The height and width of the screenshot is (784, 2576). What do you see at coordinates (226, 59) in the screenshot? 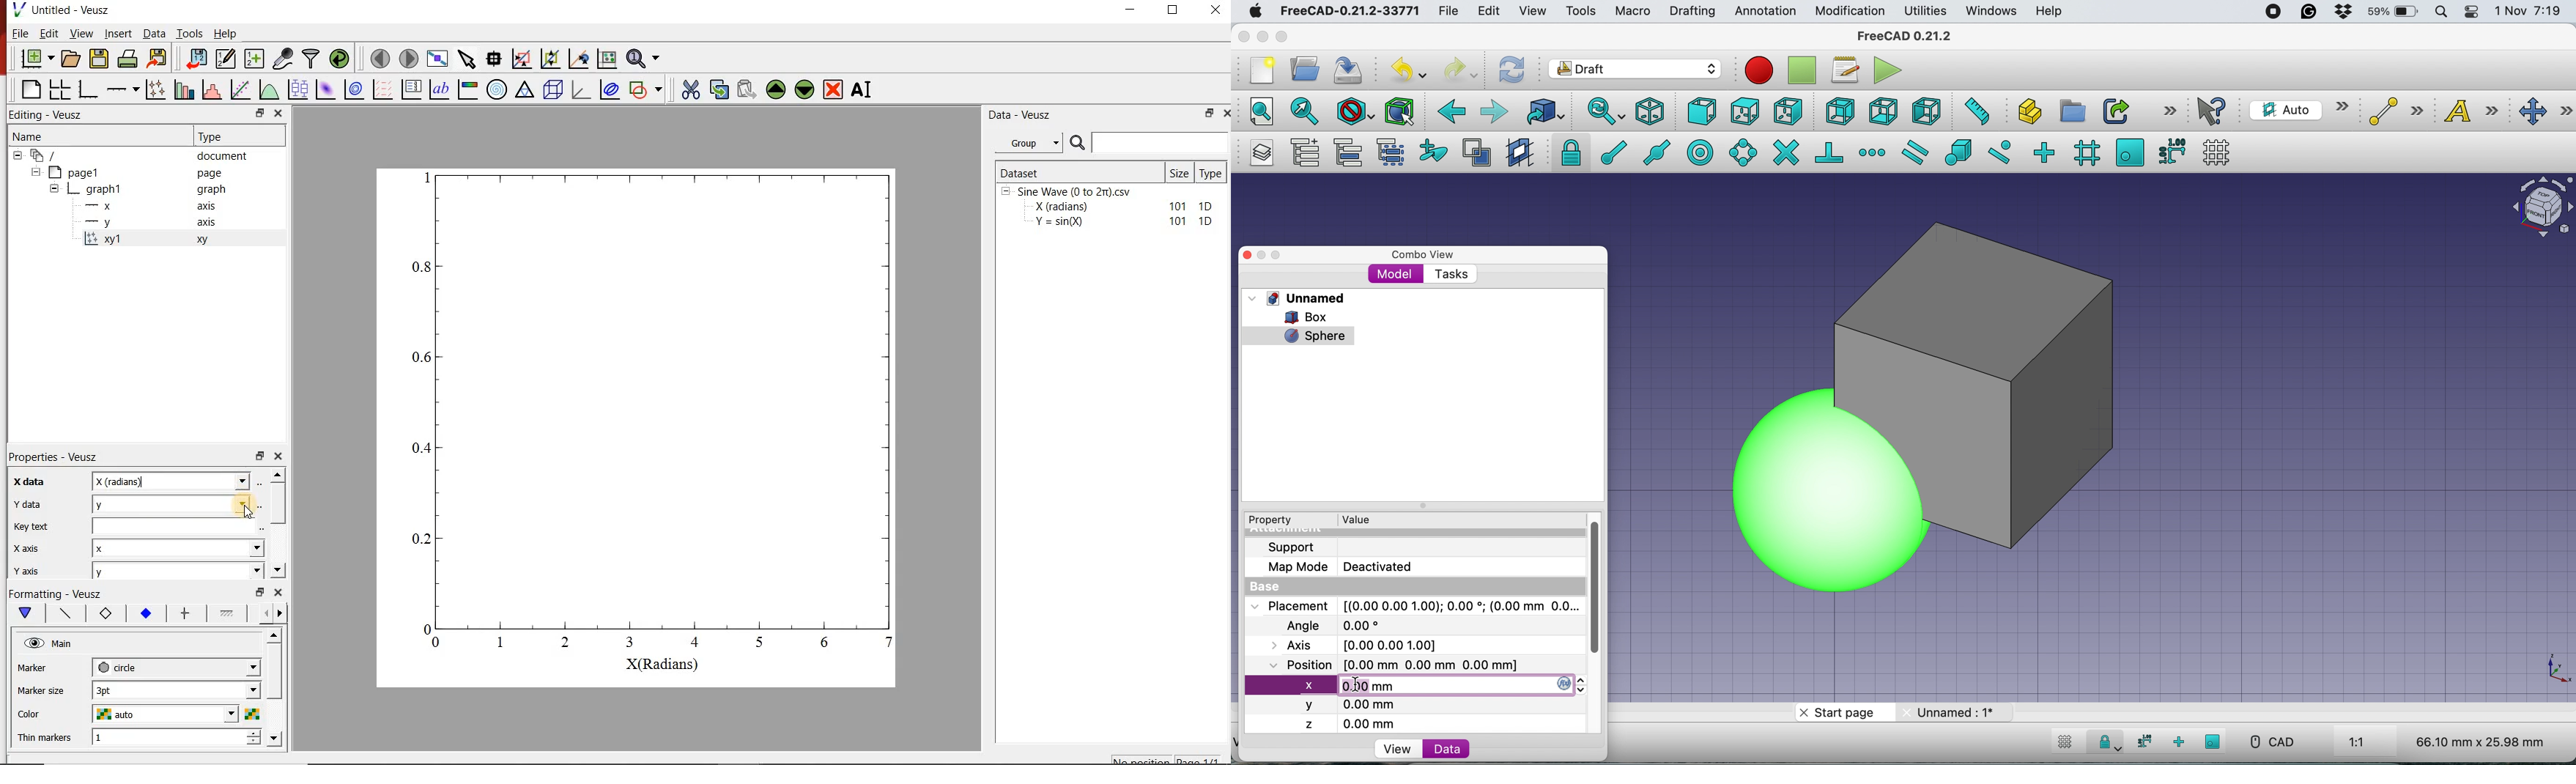
I see `edit and enter new datasets` at bounding box center [226, 59].